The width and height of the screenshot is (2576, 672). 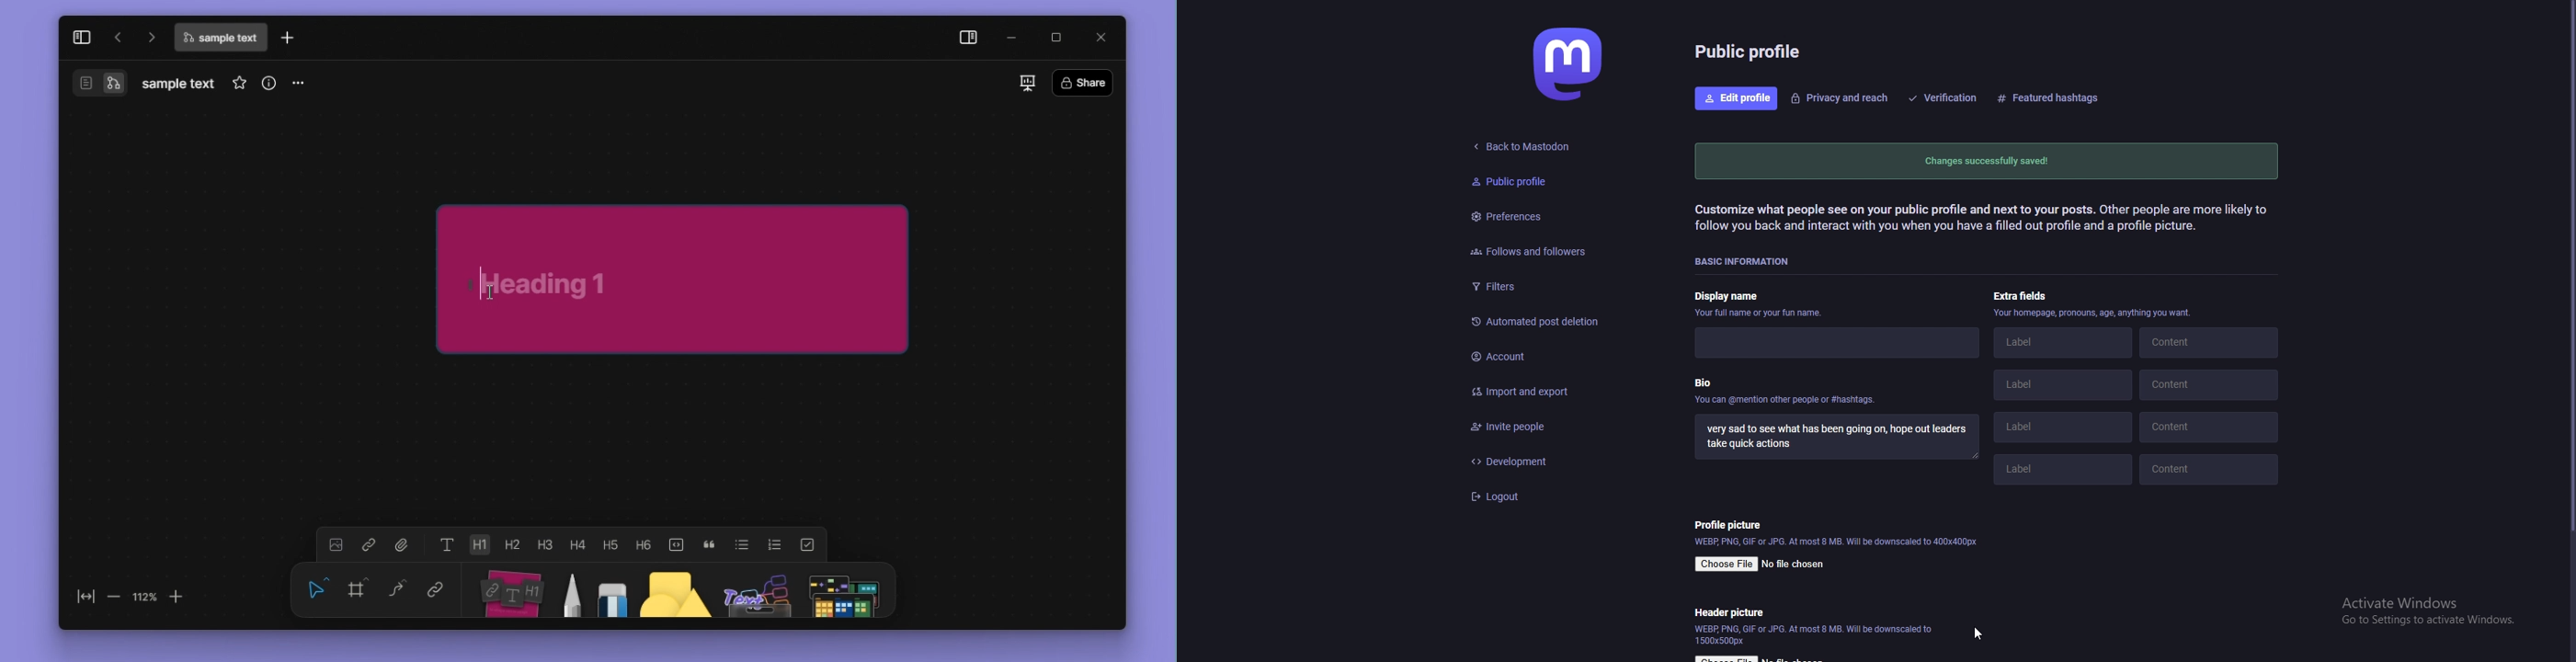 What do you see at coordinates (113, 83) in the screenshot?
I see `switch` at bounding box center [113, 83].